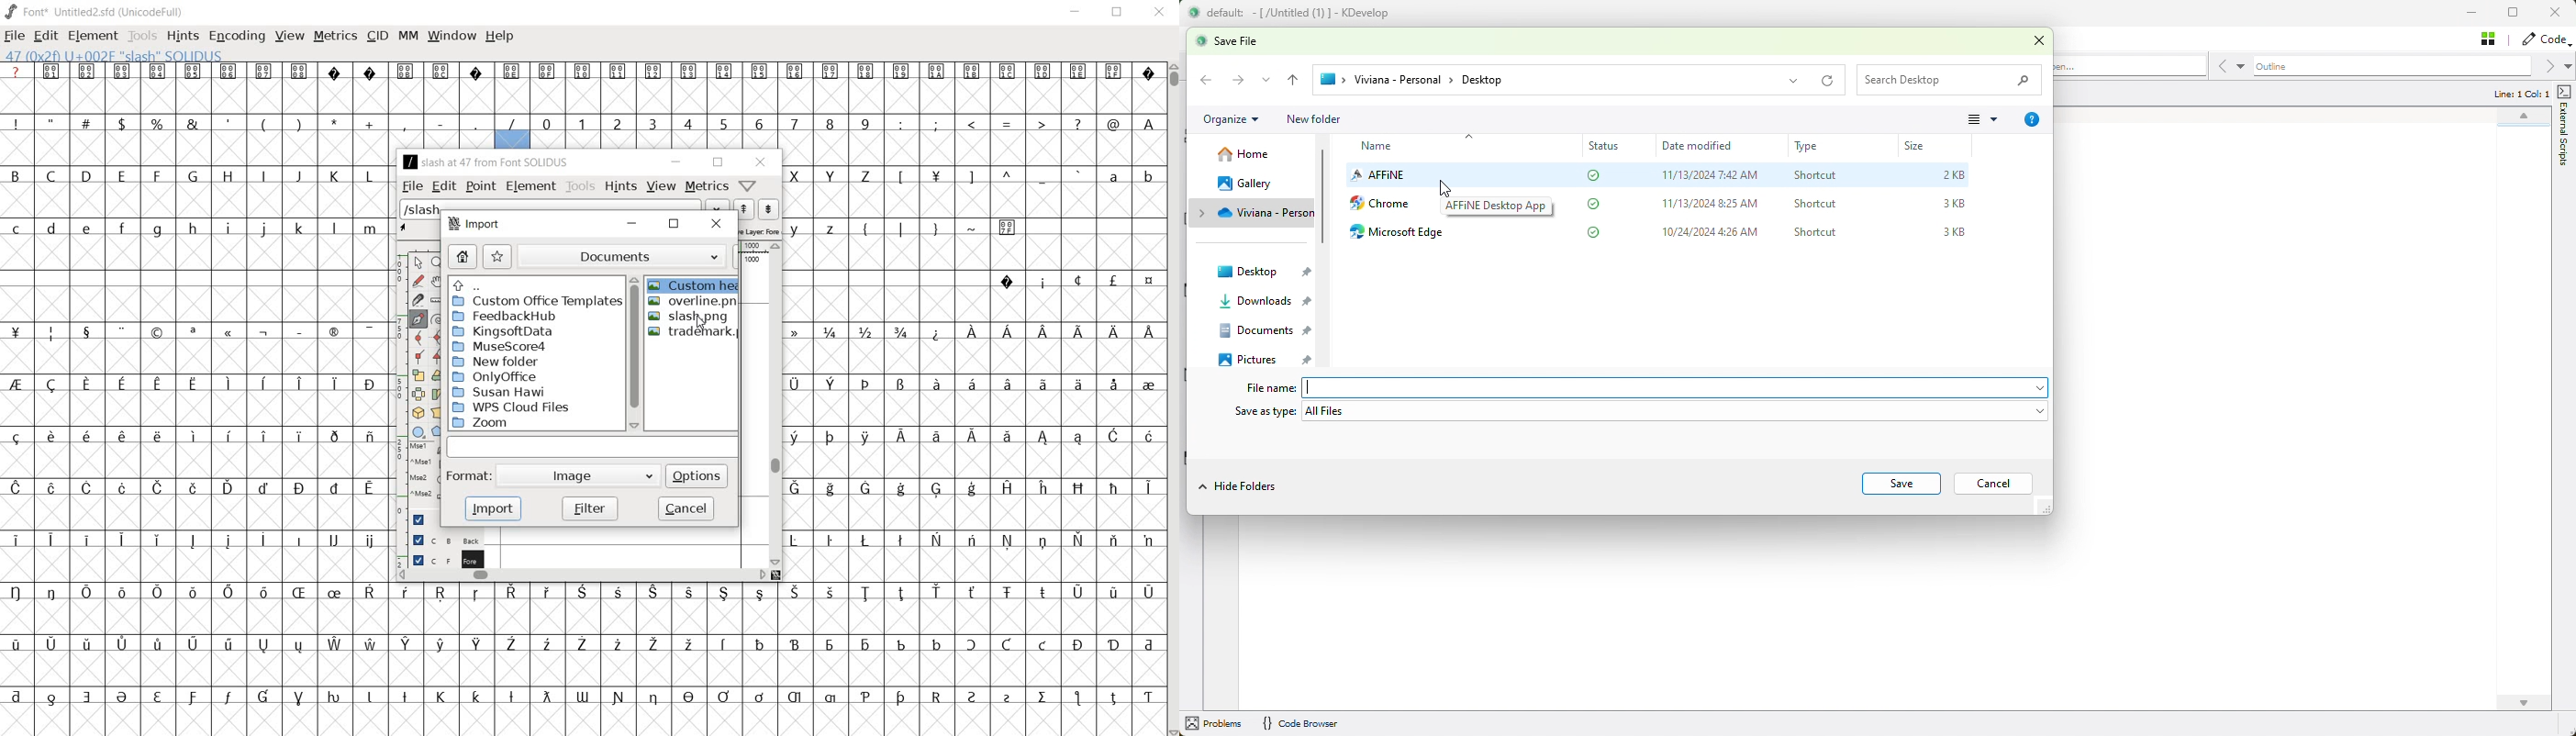 This screenshot has height=756, width=2576. What do you see at coordinates (419, 338) in the screenshot?
I see `add a curve point` at bounding box center [419, 338].